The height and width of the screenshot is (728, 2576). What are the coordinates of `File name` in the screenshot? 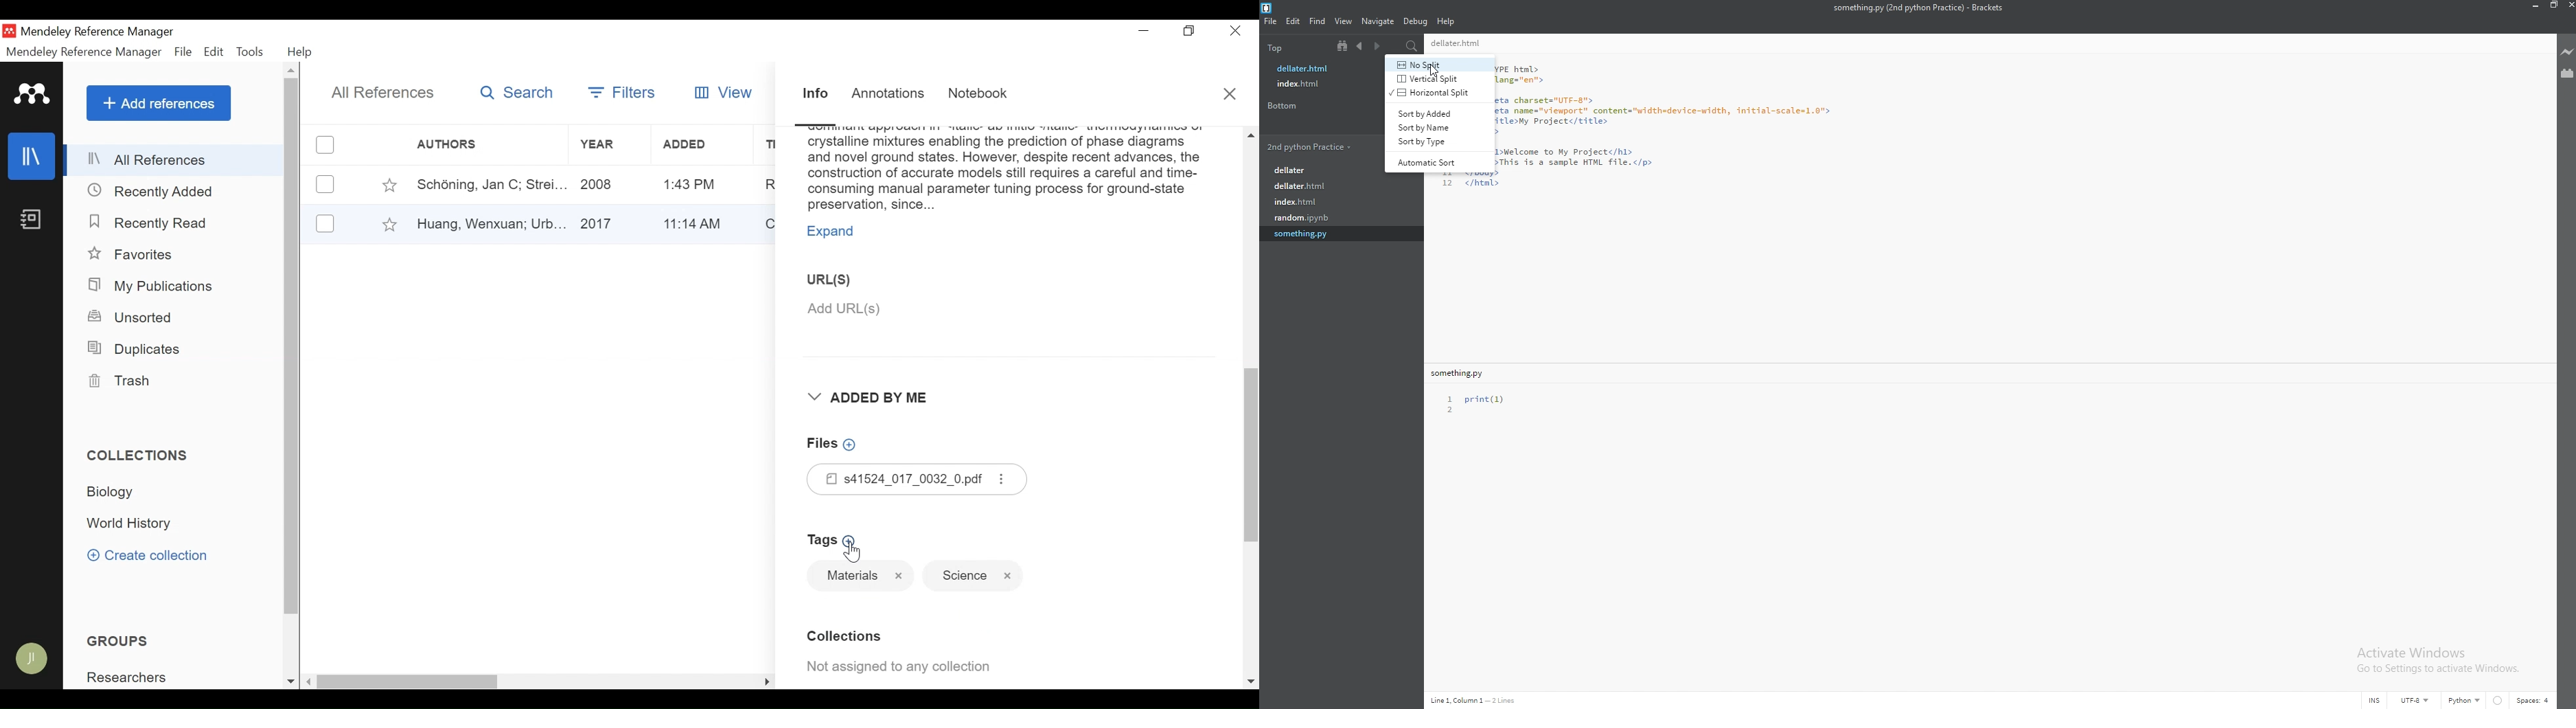 It's located at (1452, 41).